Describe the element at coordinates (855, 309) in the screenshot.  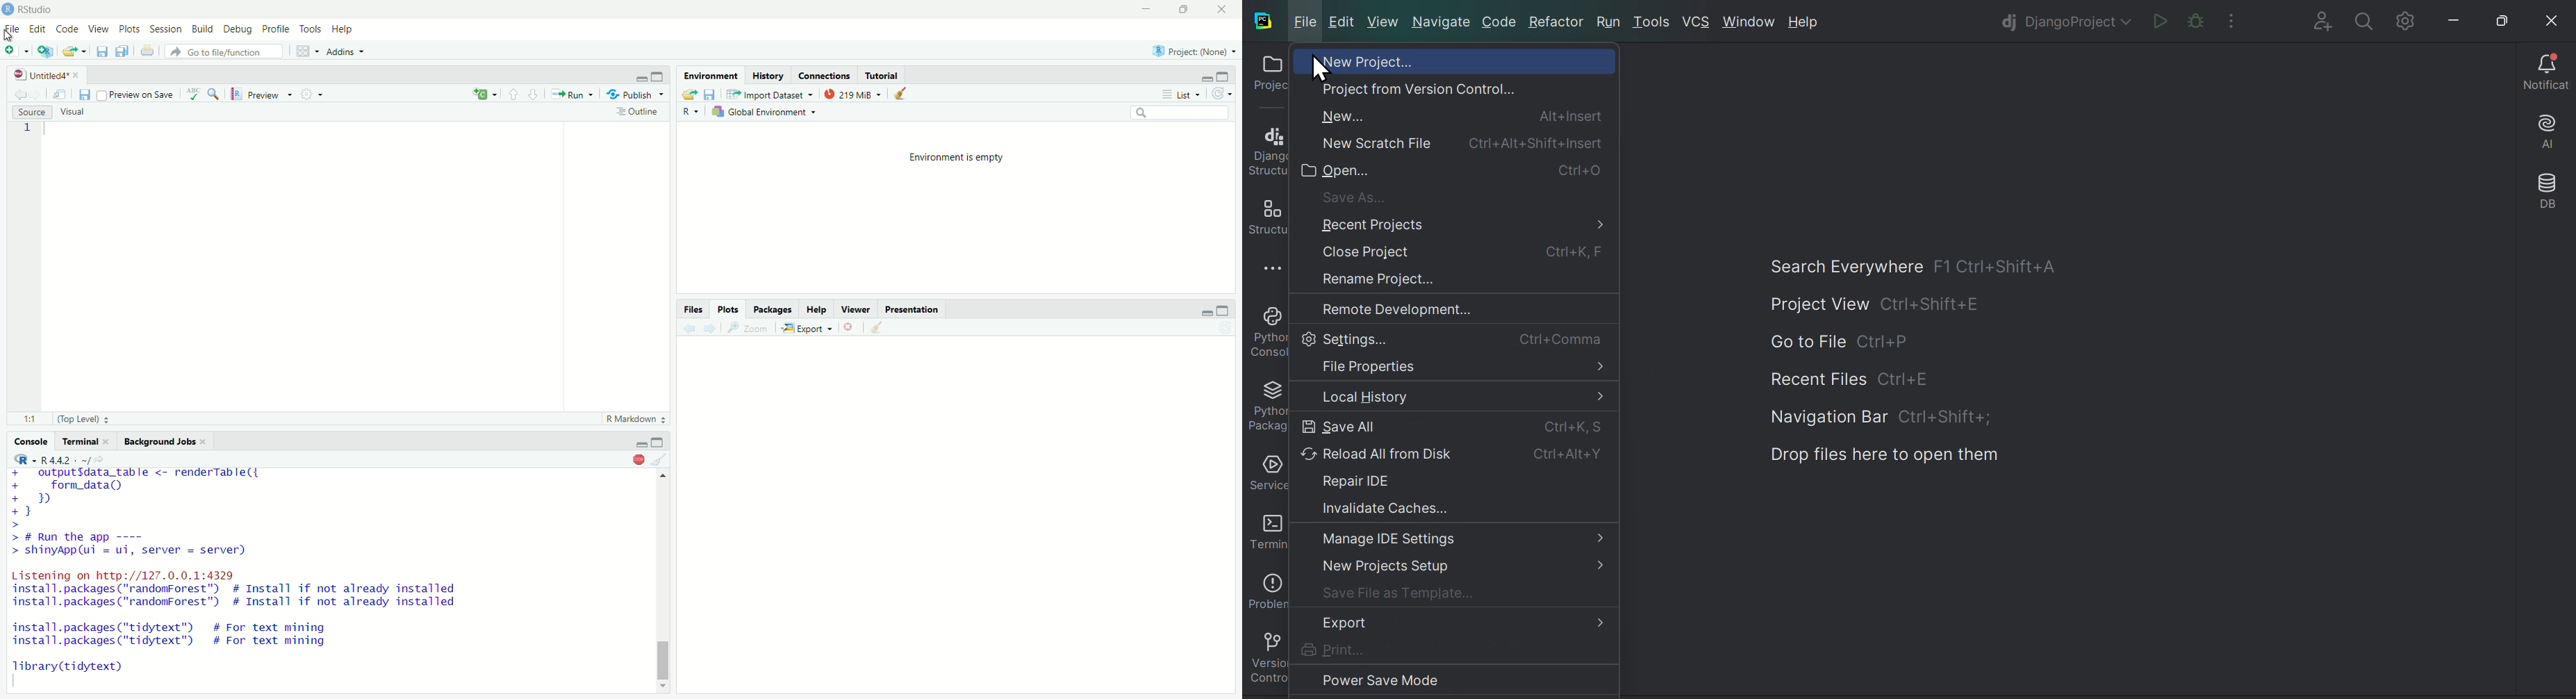
I see `Viewer` at that location.